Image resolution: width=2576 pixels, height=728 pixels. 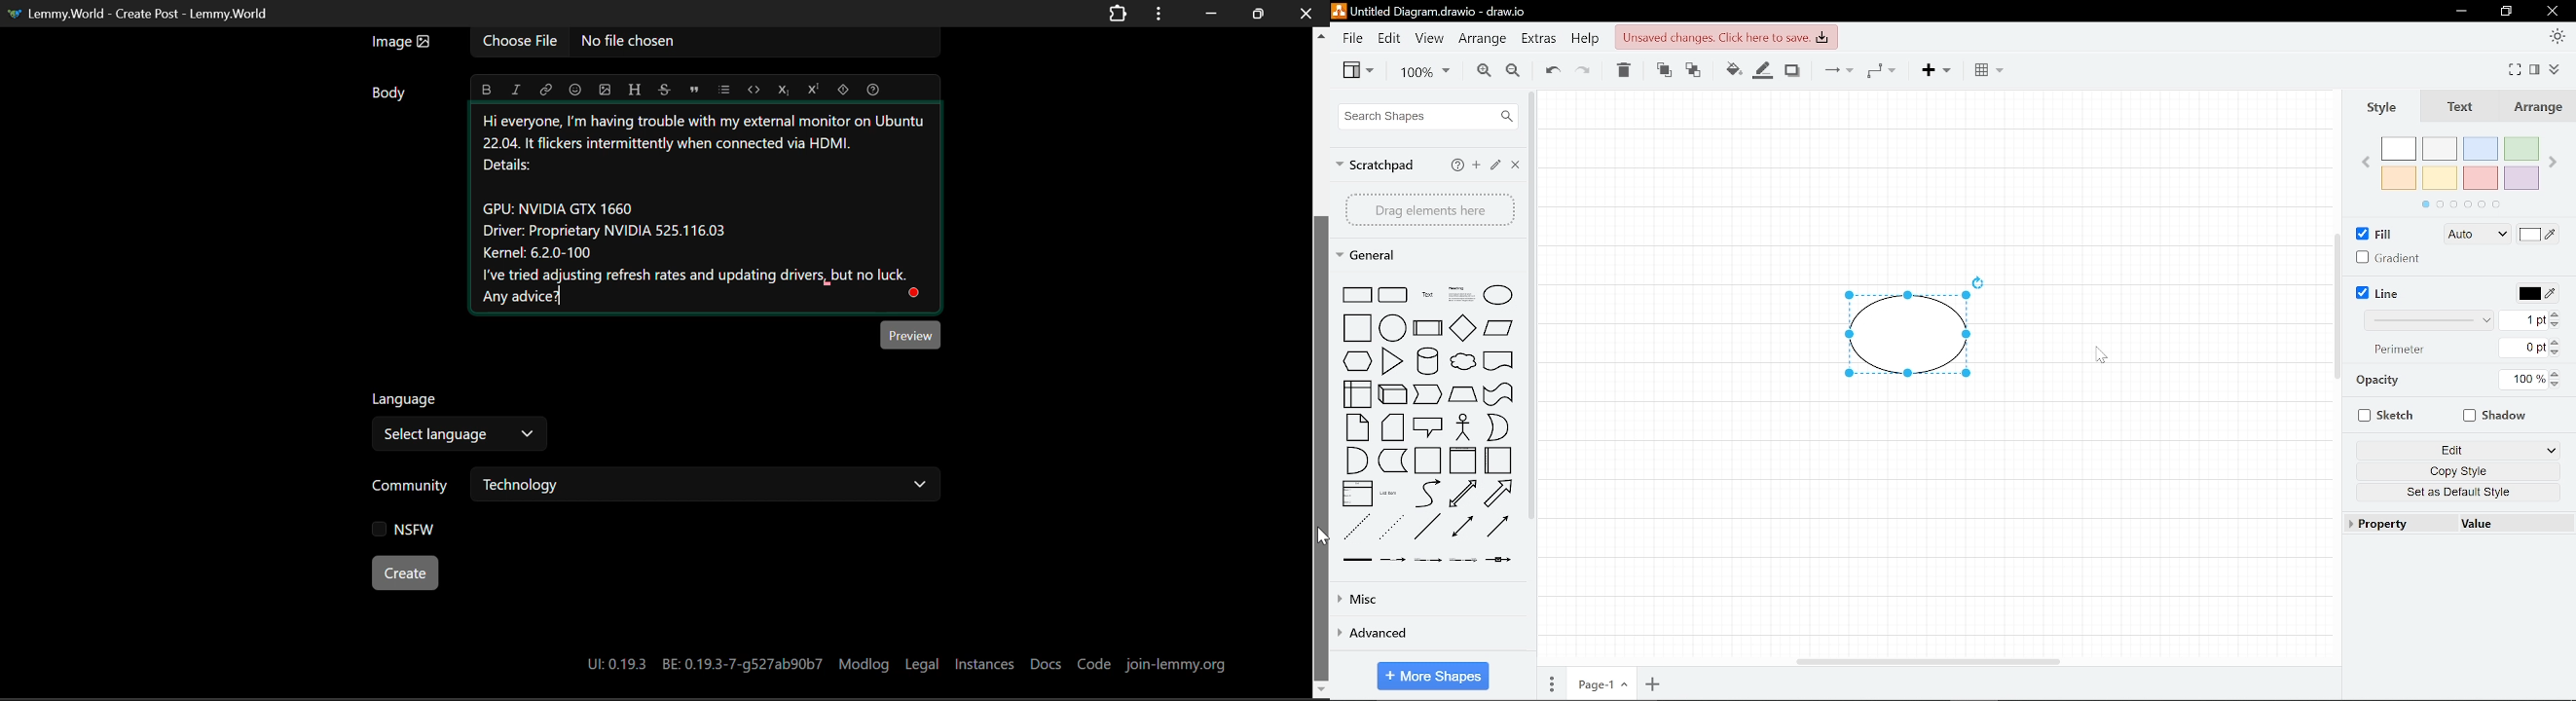 What do you see at coordinates (1499, 528) in the screenshot?
I see `connector` at bounding box center [1499, 528].